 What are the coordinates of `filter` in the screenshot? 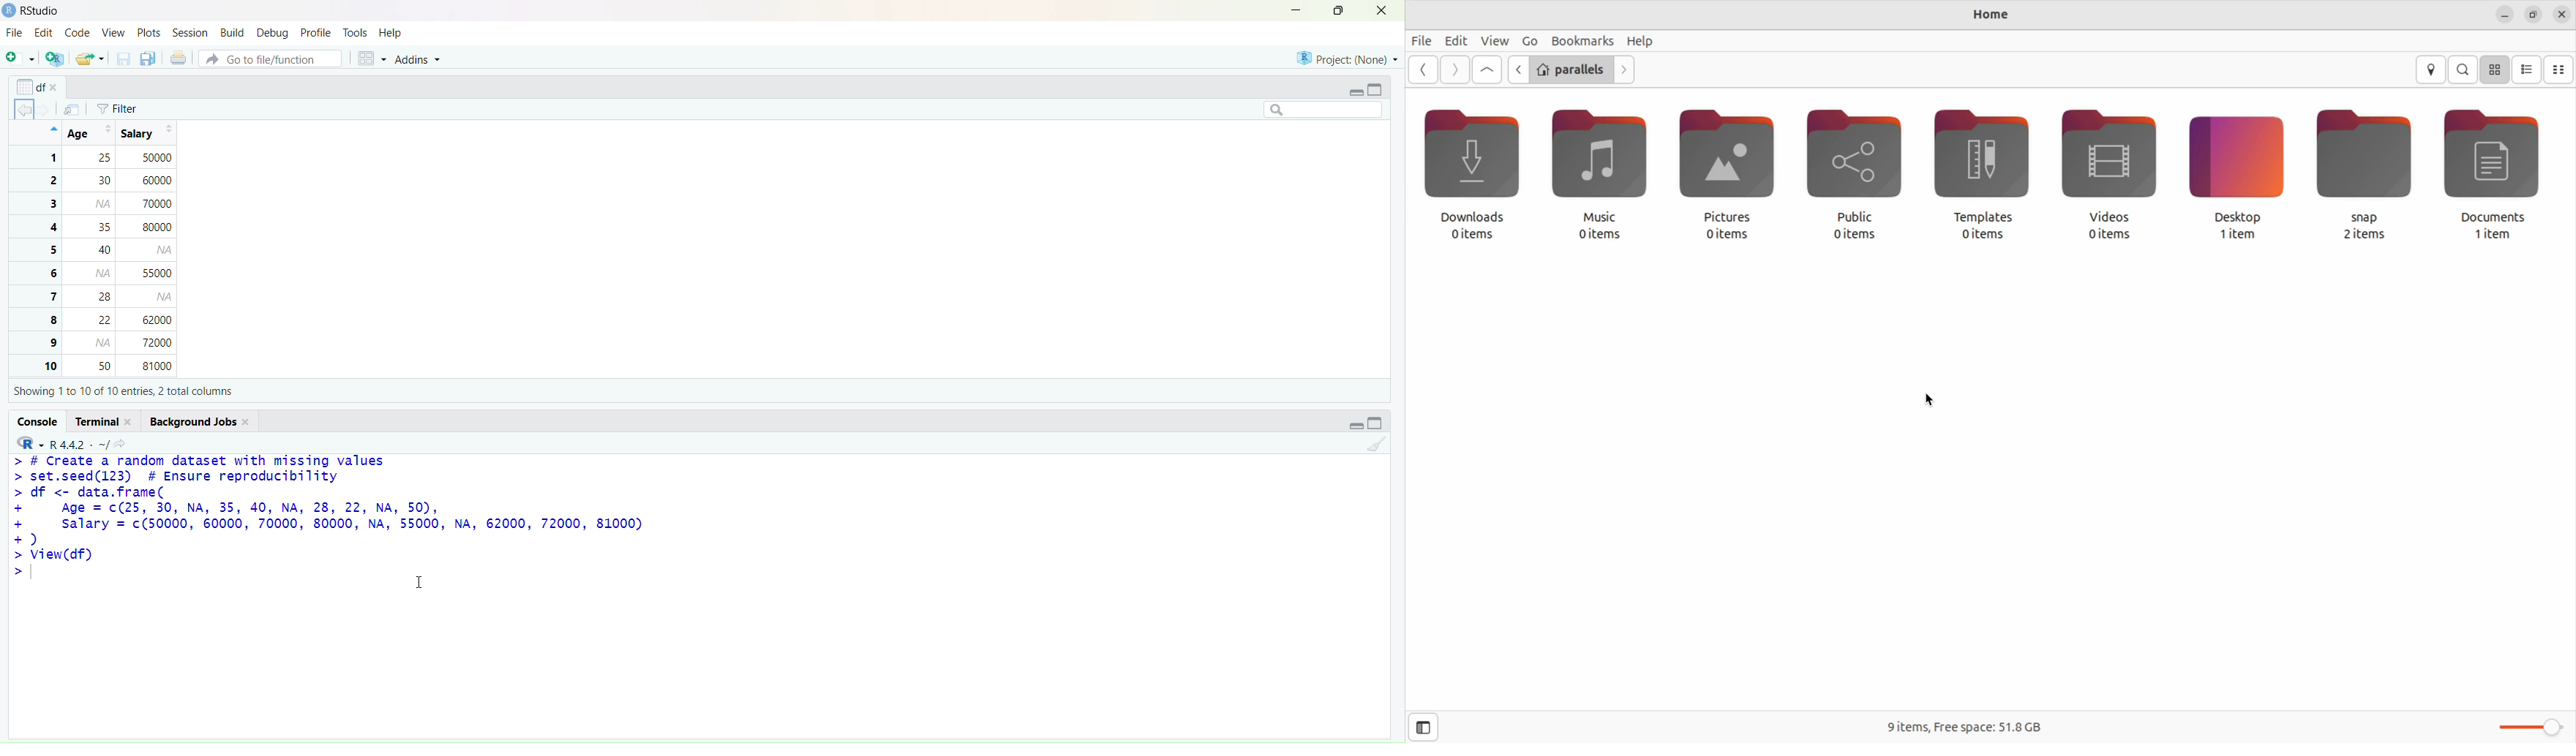 It's located at (121, 109).